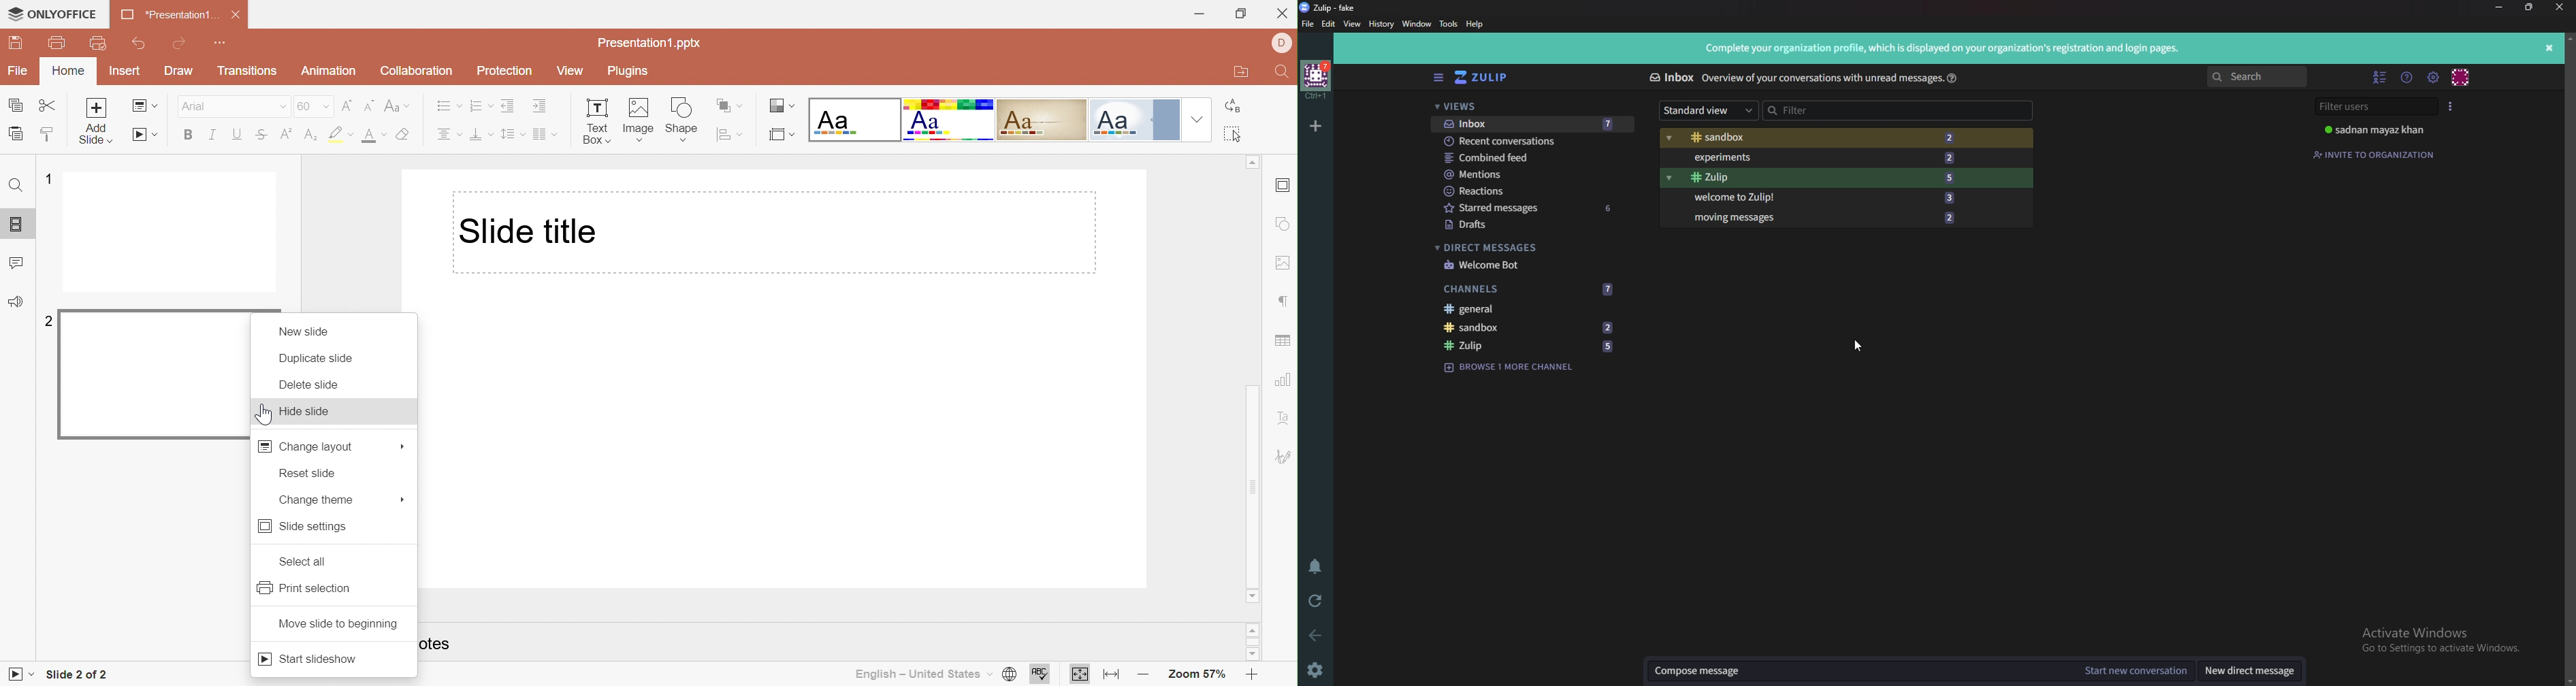 The height and width of the screenshot is (700, 2576). What do you see at coordinates (1241, 16) in the screenshot?
I see `Restore Down` at bounding box center [1241, 16].